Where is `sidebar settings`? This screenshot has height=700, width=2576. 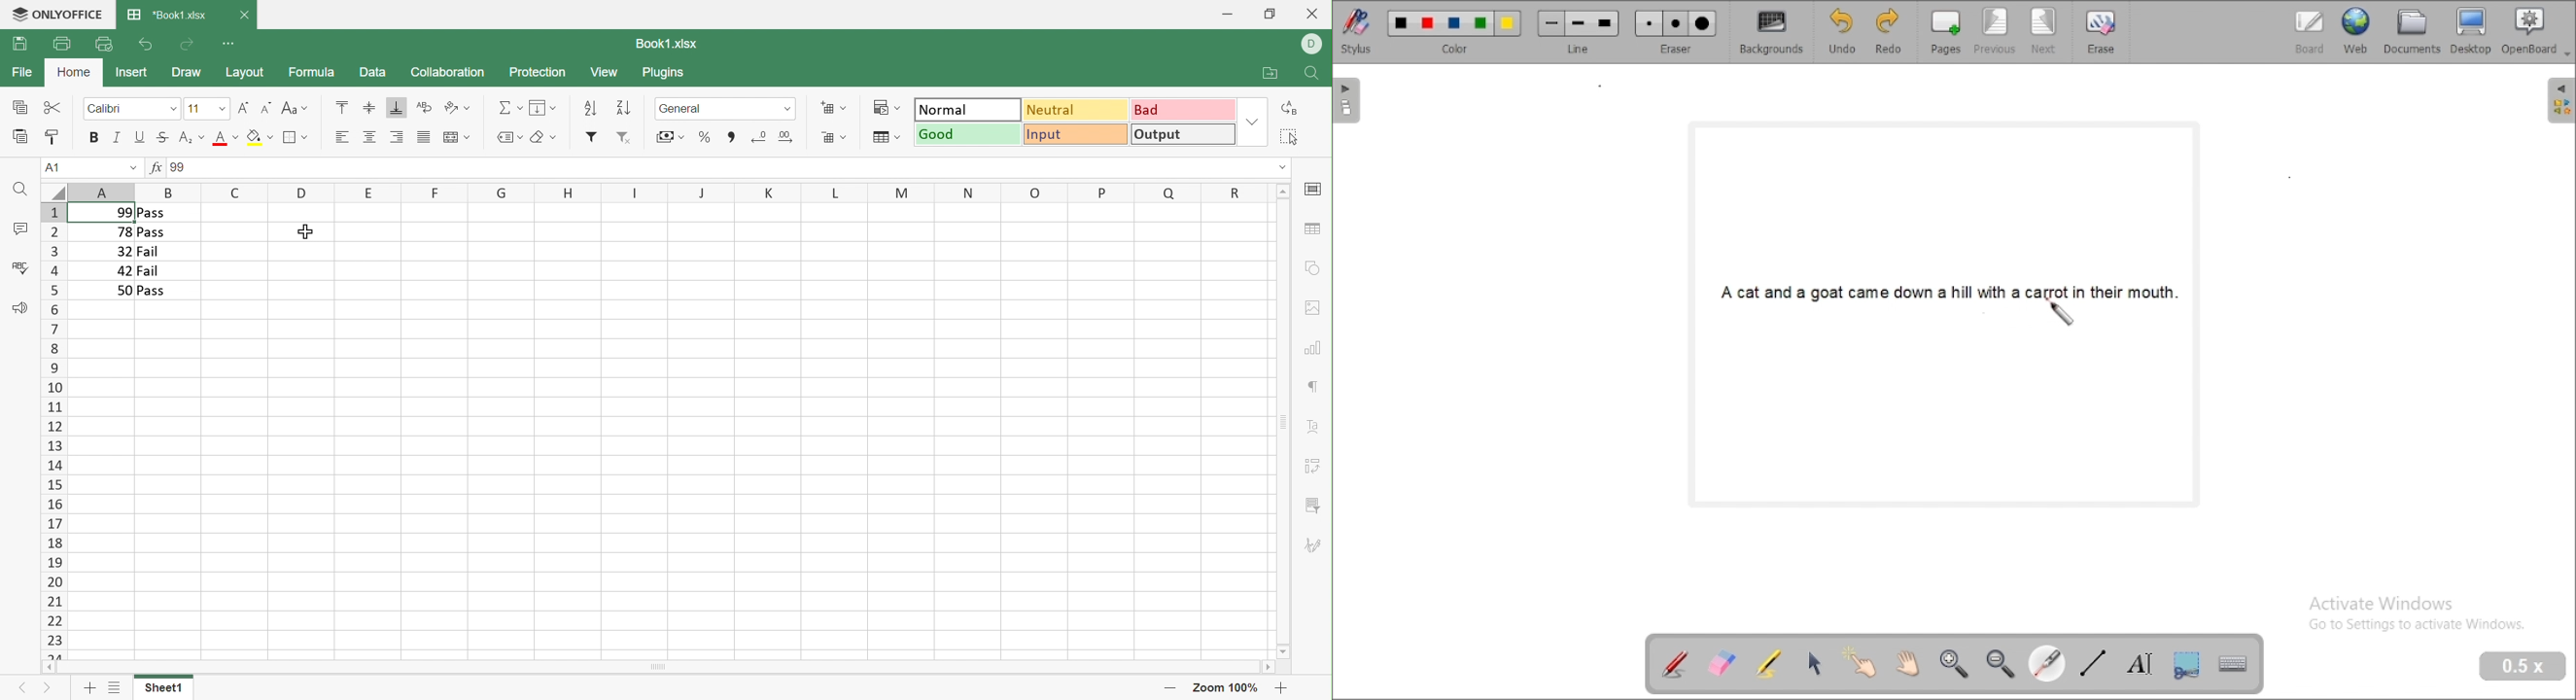 sidebar settings is located at coordinates (2559, 101).